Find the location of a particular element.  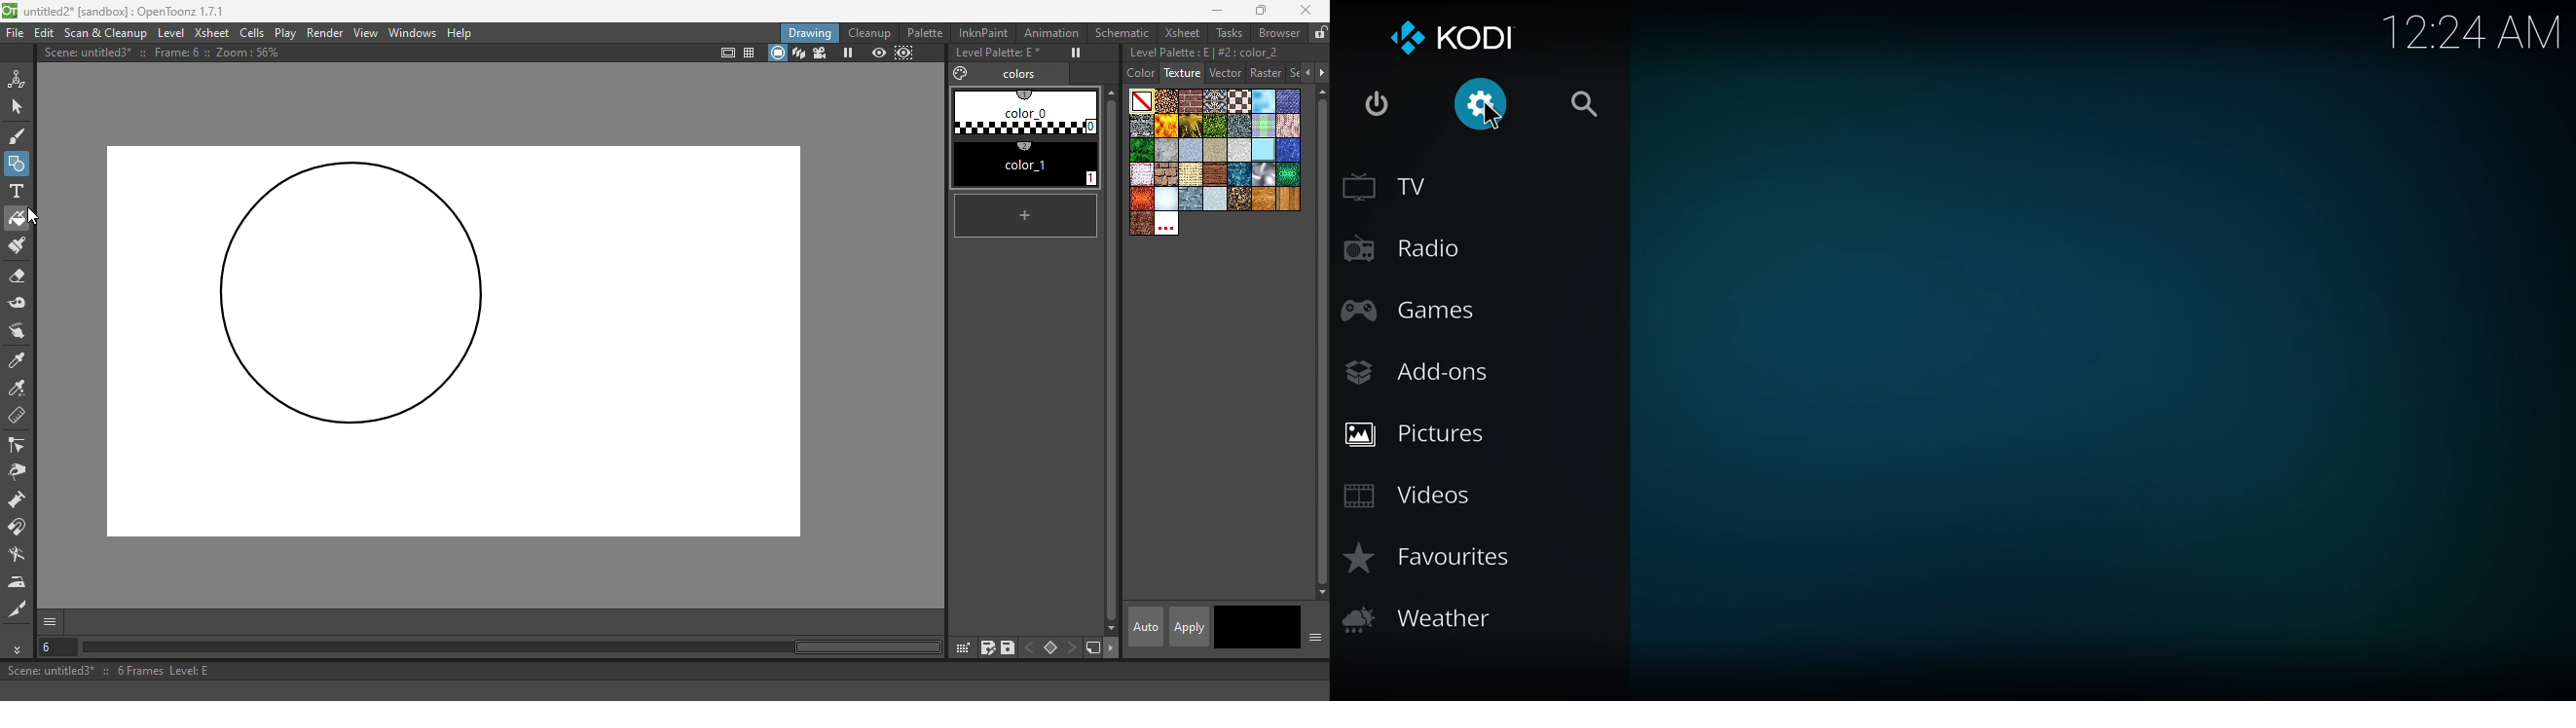

roughparquet.bmp is located at coordinates (1216, 175).